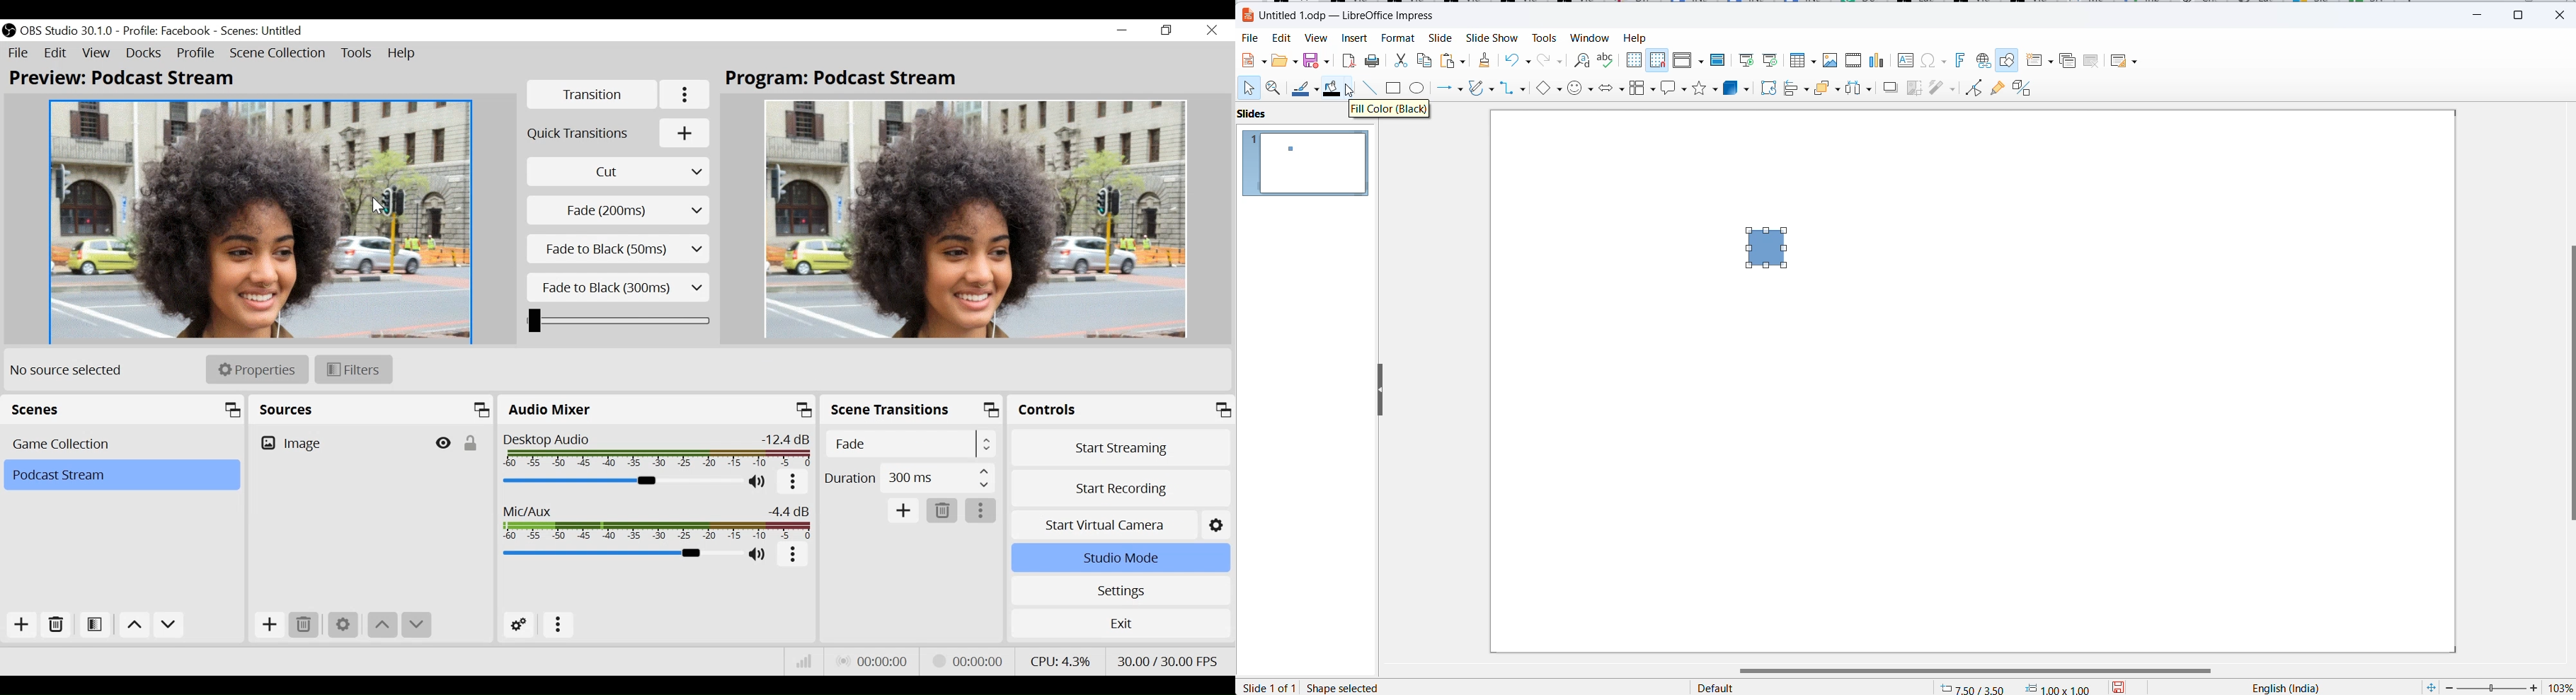  What do you see at coordinates (1167, 659) in the screenshot?
I see `Frame Per Second` at bounding box center [1167, 659].